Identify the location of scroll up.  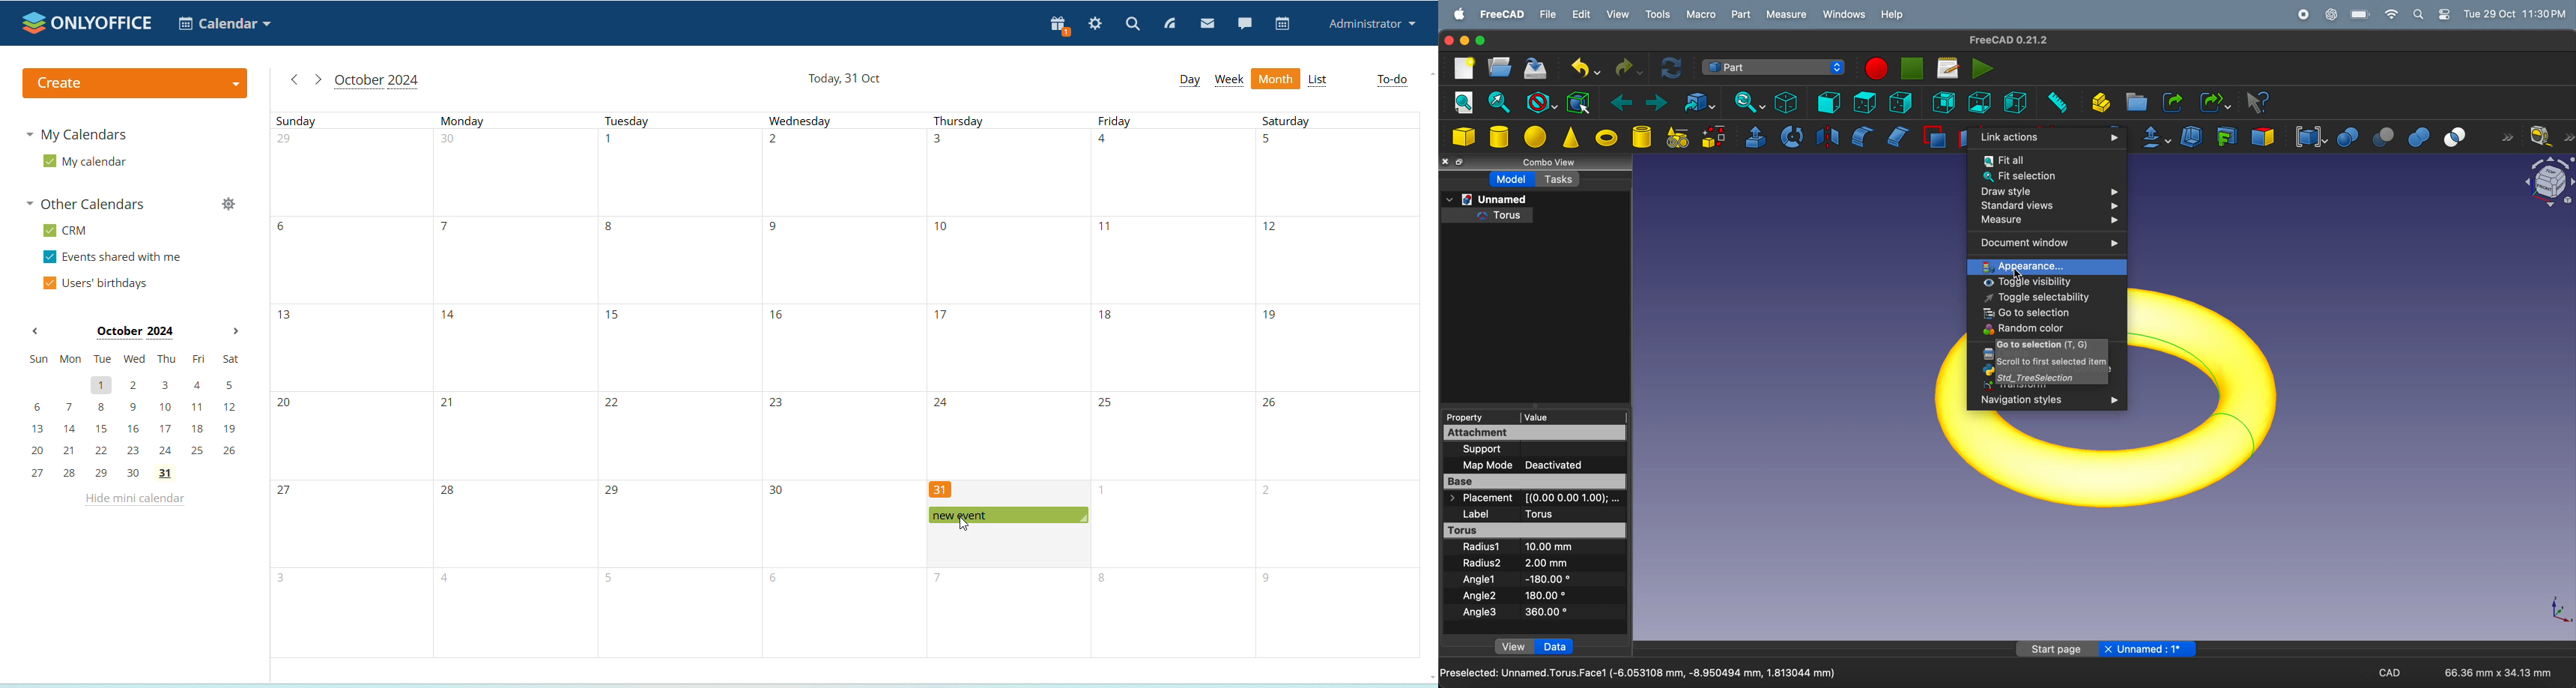
(1432, 73).